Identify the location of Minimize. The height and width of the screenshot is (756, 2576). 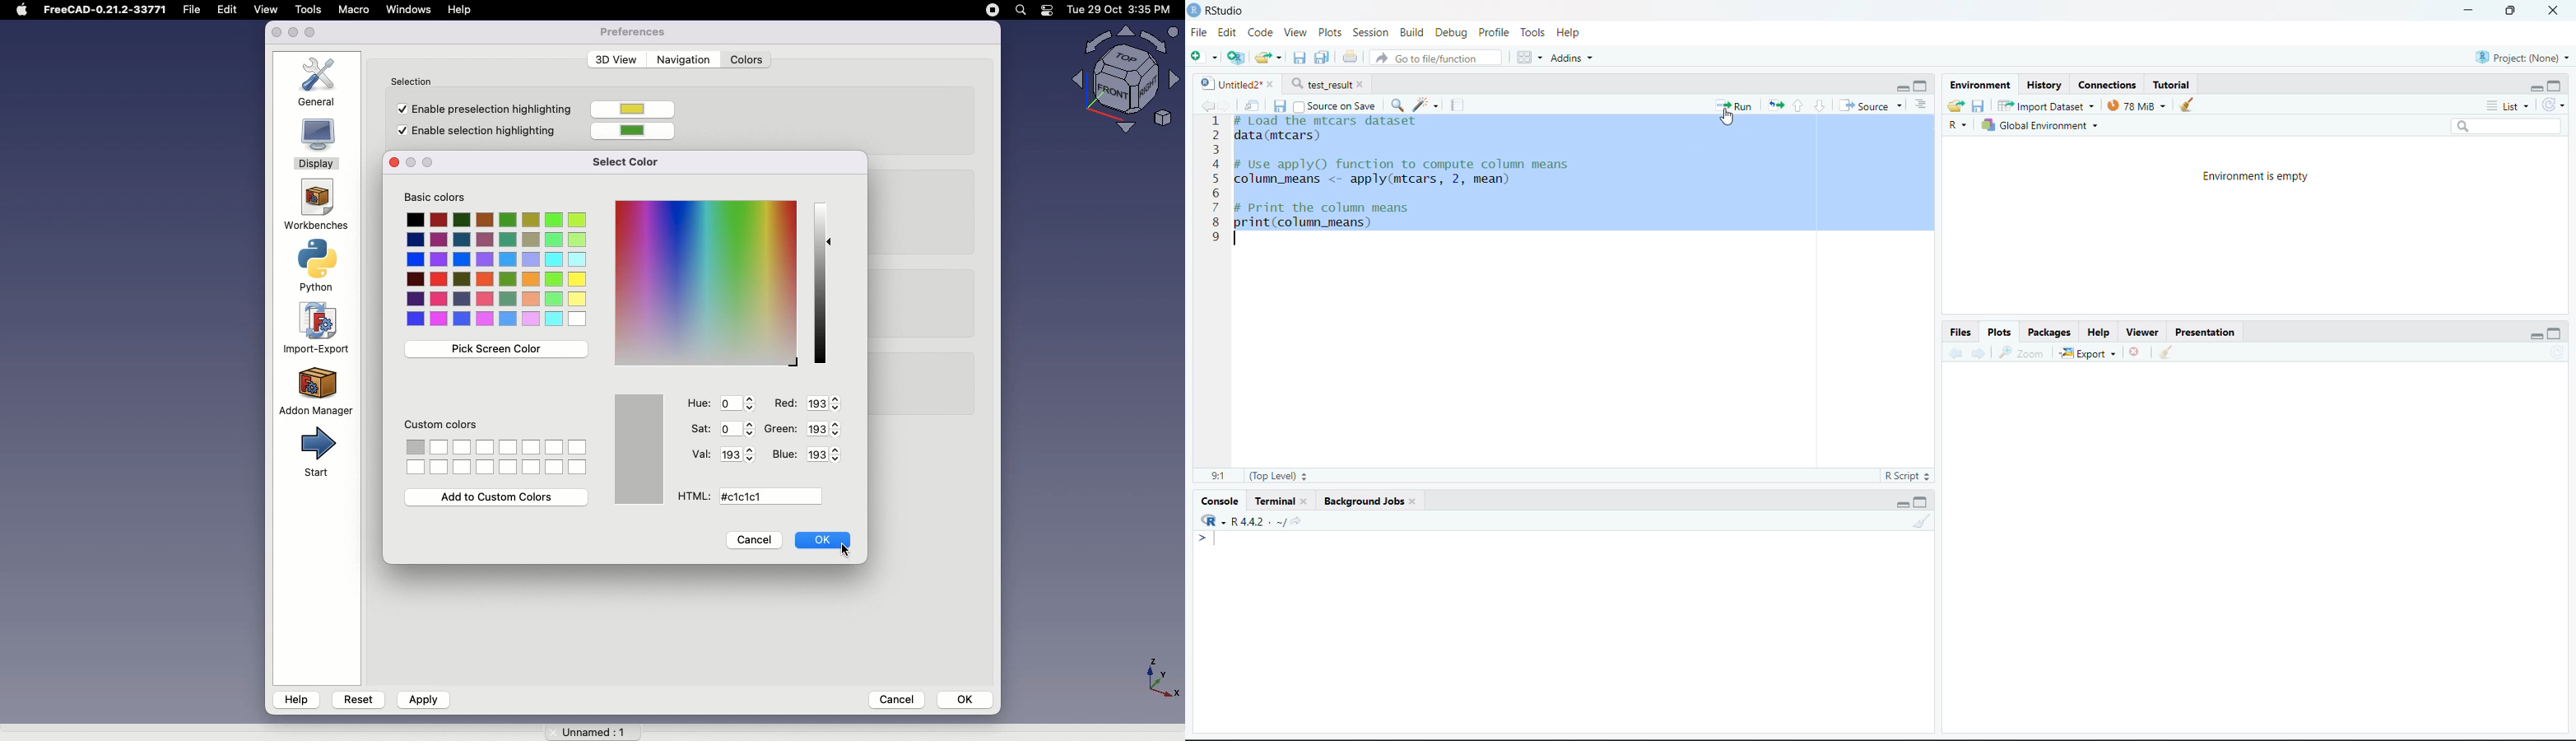
(1900, 503).